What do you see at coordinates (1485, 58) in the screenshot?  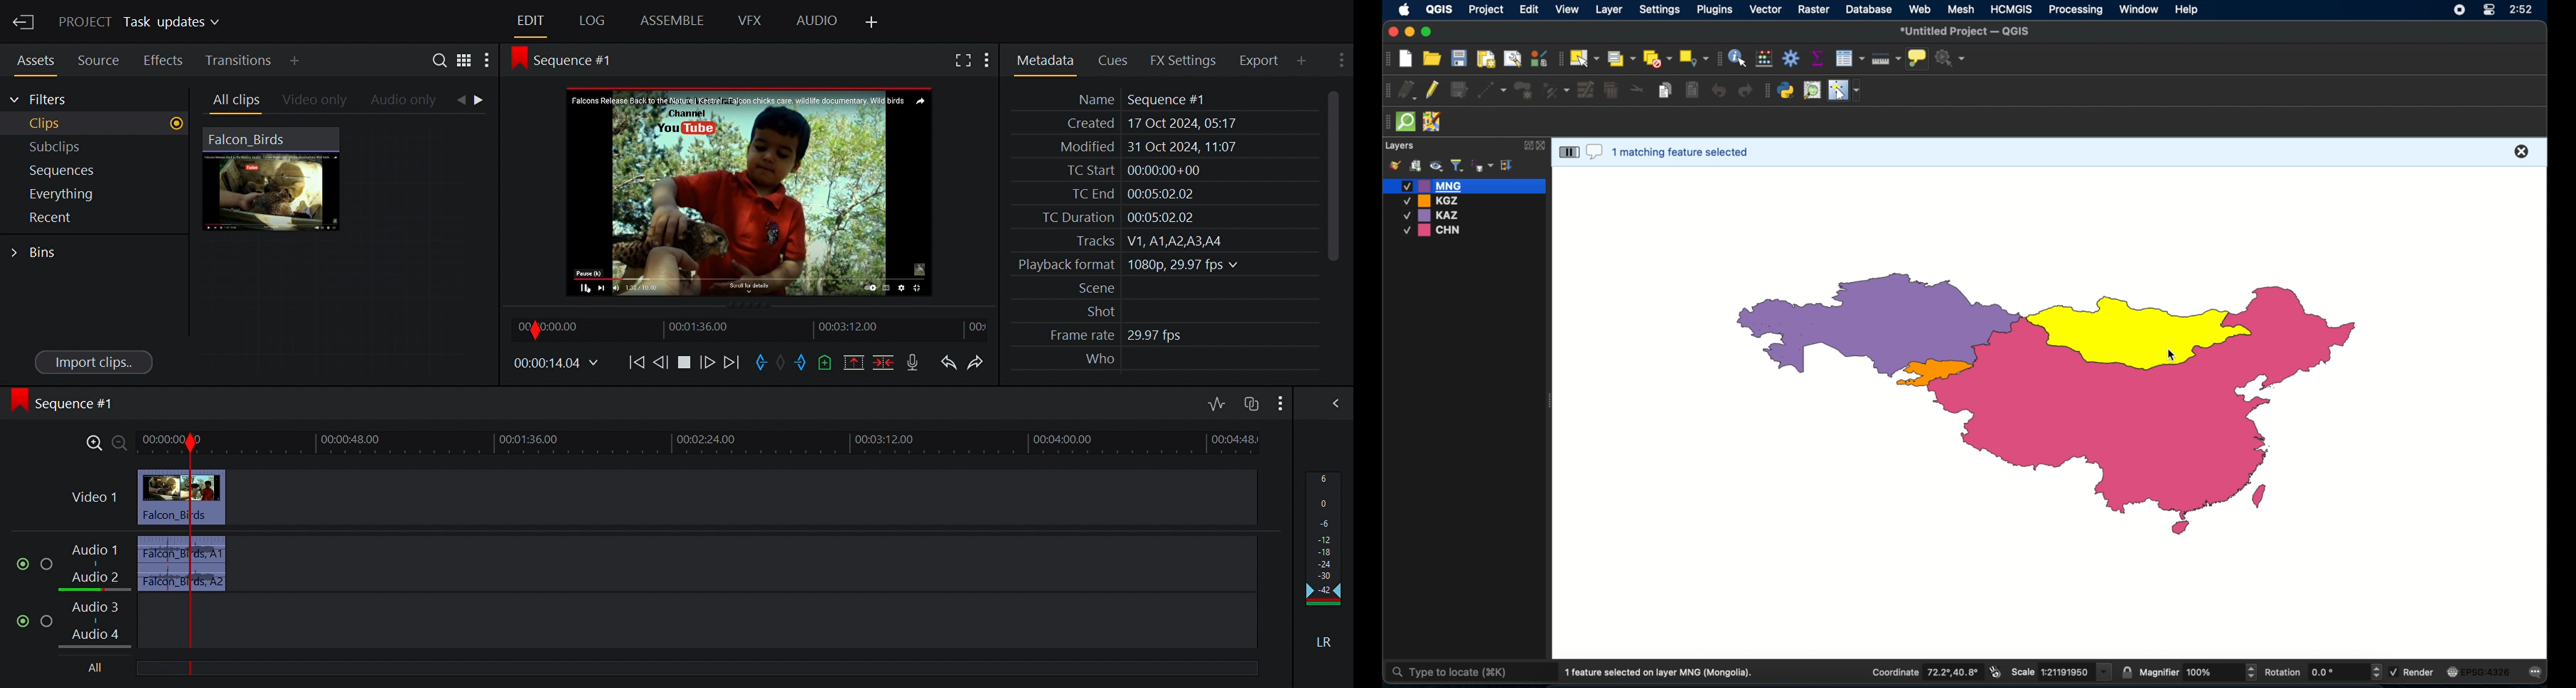 I see `print layout` at bounding box center [1485, 58].